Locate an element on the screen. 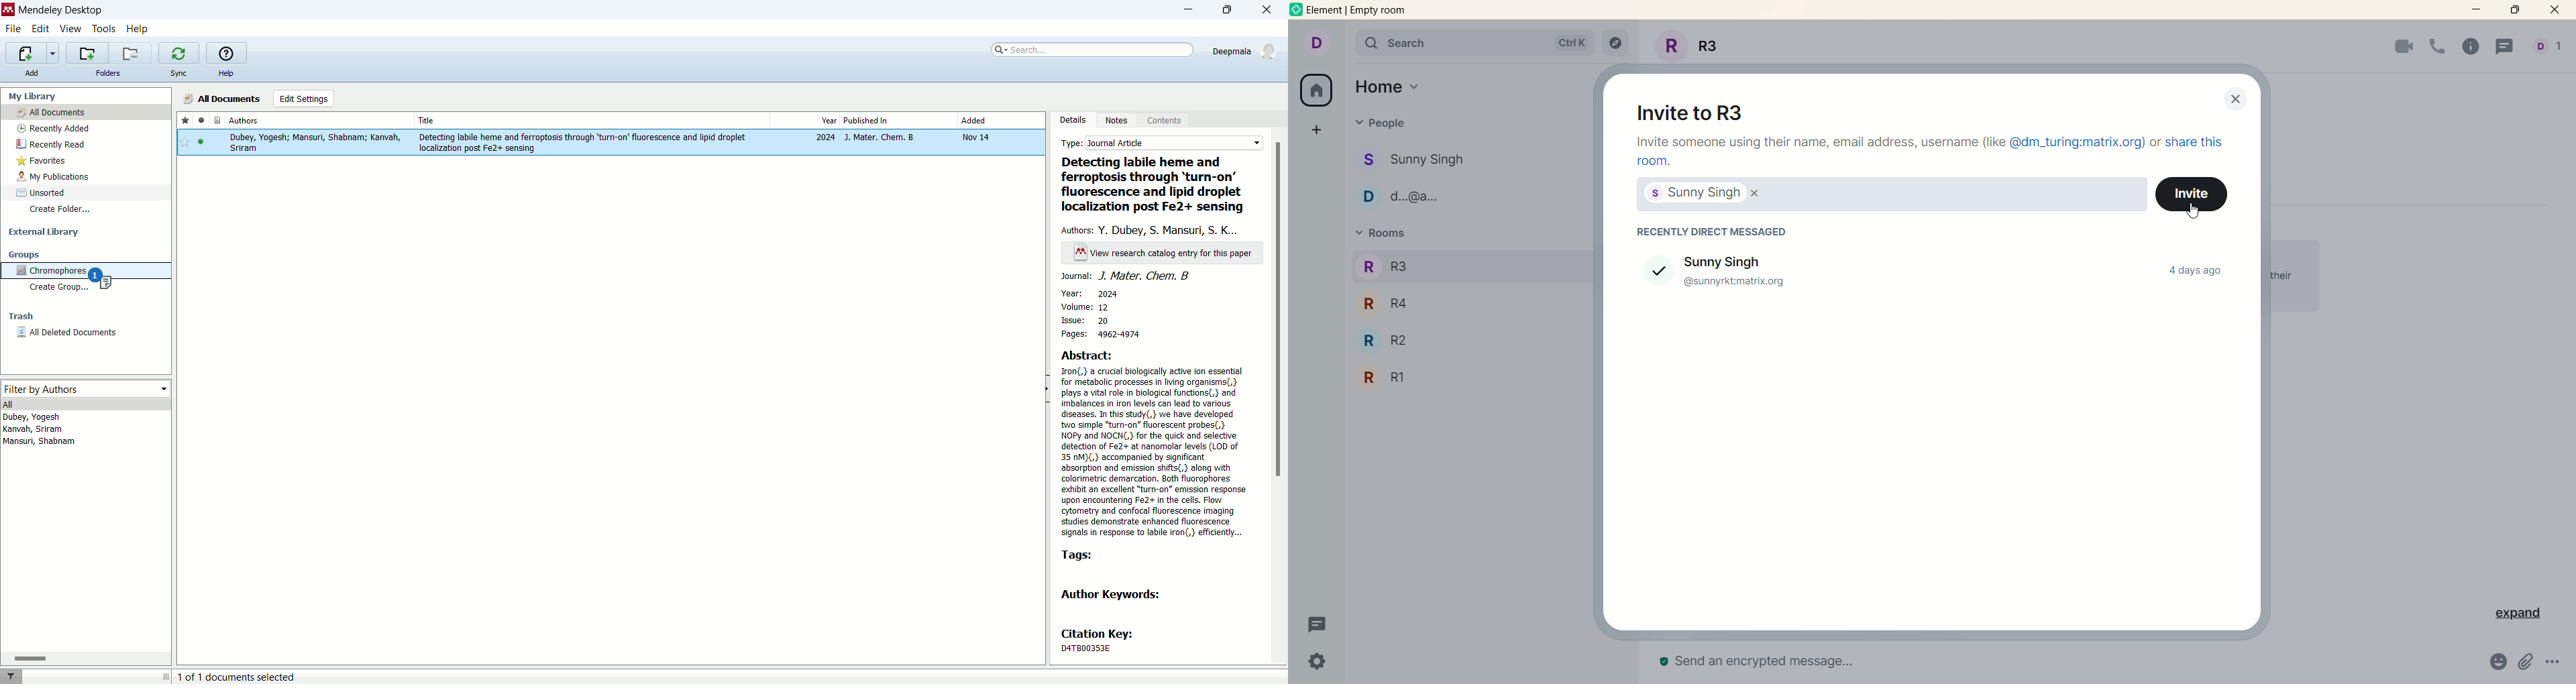  issue: 20 is located at coordinates (1089, 321).